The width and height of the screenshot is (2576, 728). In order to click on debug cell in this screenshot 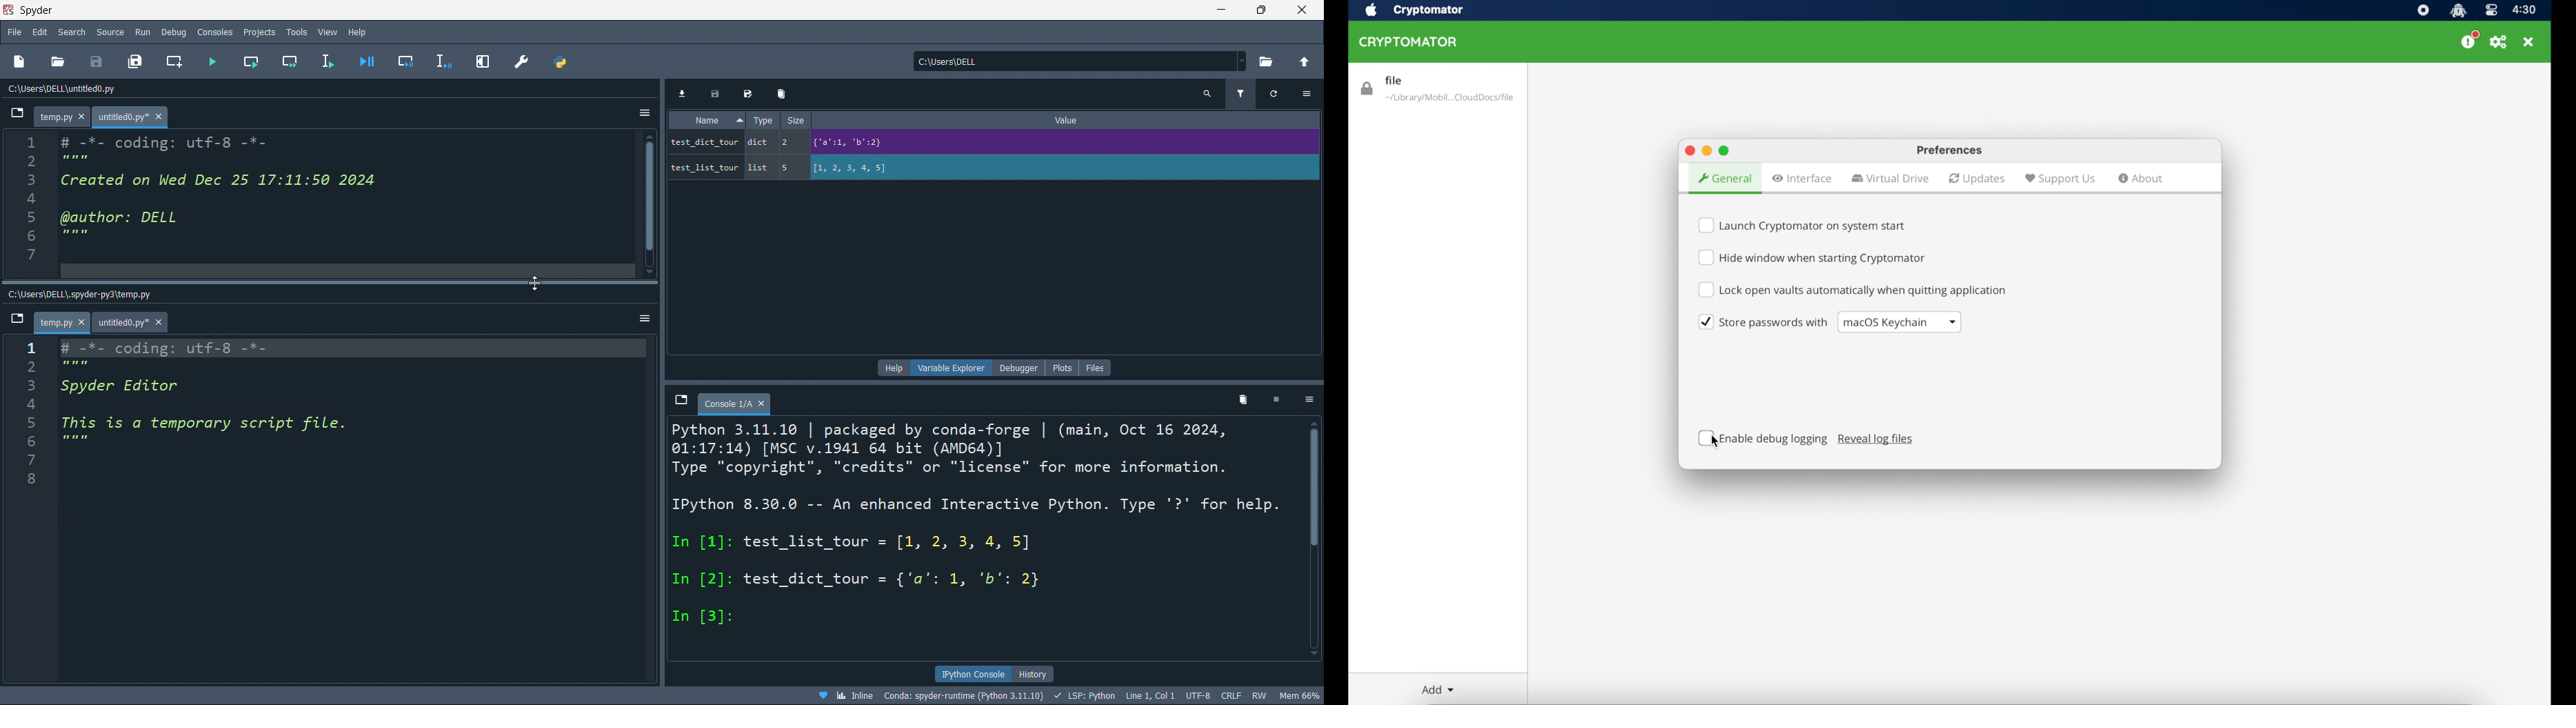, I will do `click(405, 61)`.